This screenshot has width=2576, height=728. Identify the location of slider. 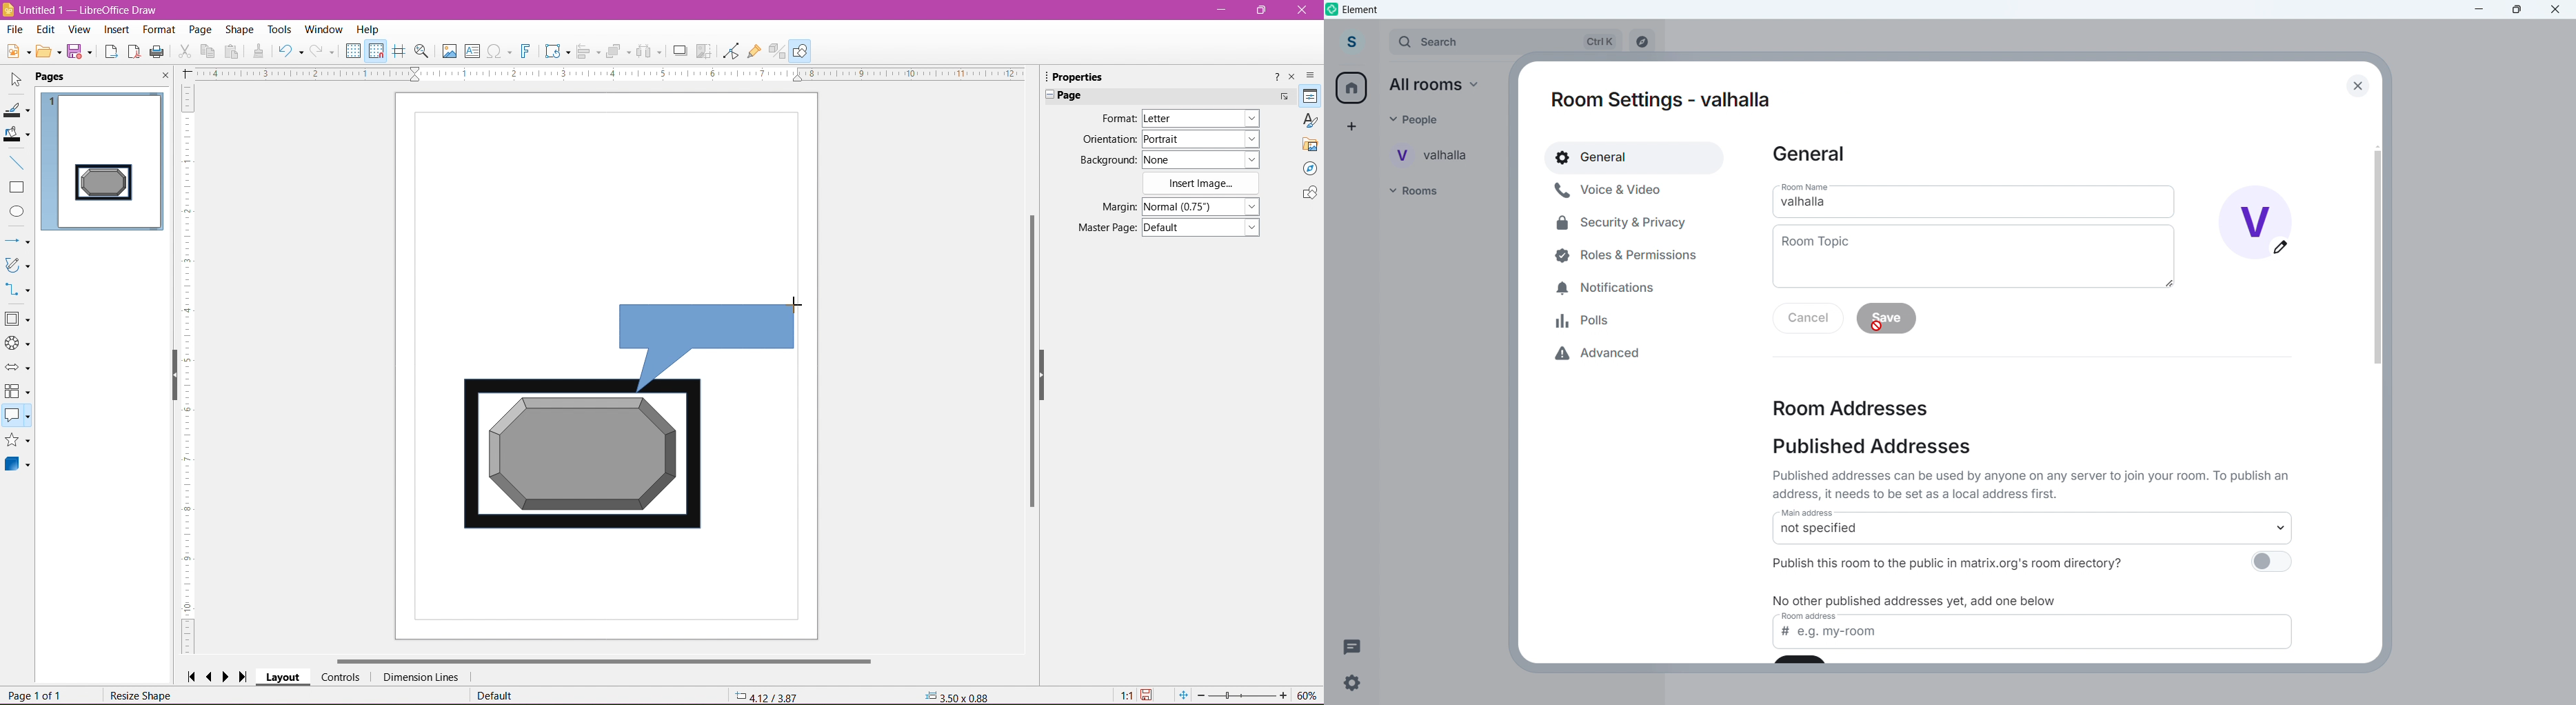
(1242, 696).